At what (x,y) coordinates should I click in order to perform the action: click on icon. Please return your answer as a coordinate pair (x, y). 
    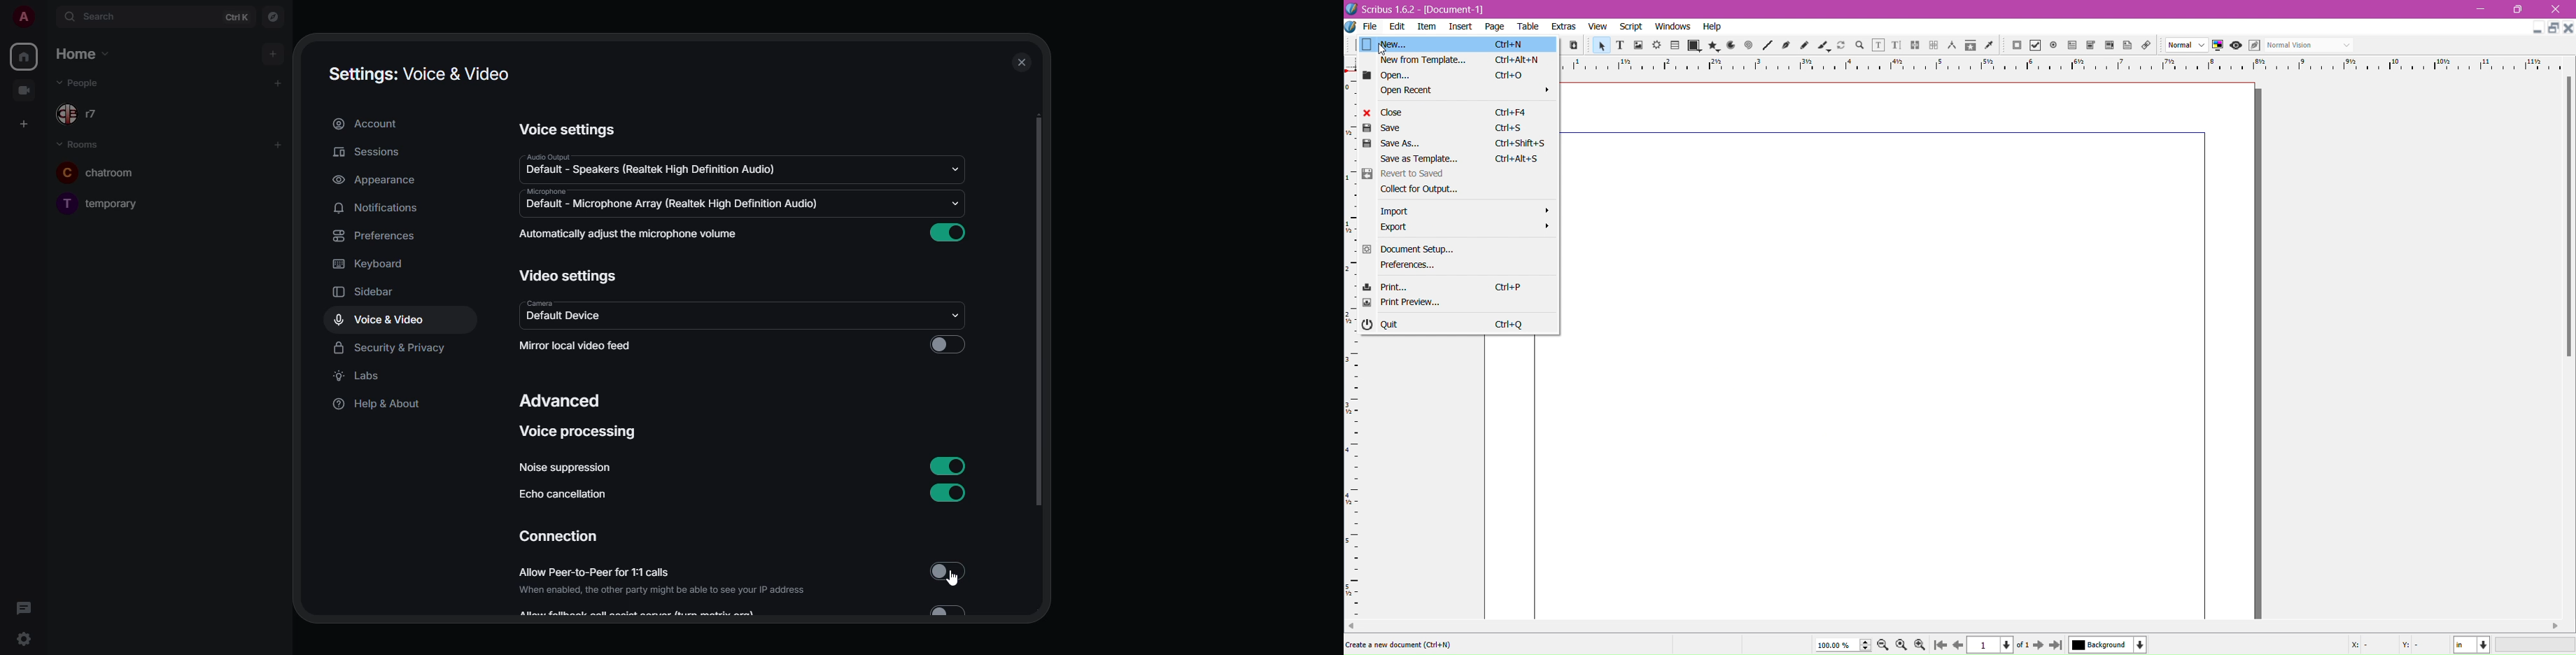
    Looking at the image, I should click on (1730, 46).